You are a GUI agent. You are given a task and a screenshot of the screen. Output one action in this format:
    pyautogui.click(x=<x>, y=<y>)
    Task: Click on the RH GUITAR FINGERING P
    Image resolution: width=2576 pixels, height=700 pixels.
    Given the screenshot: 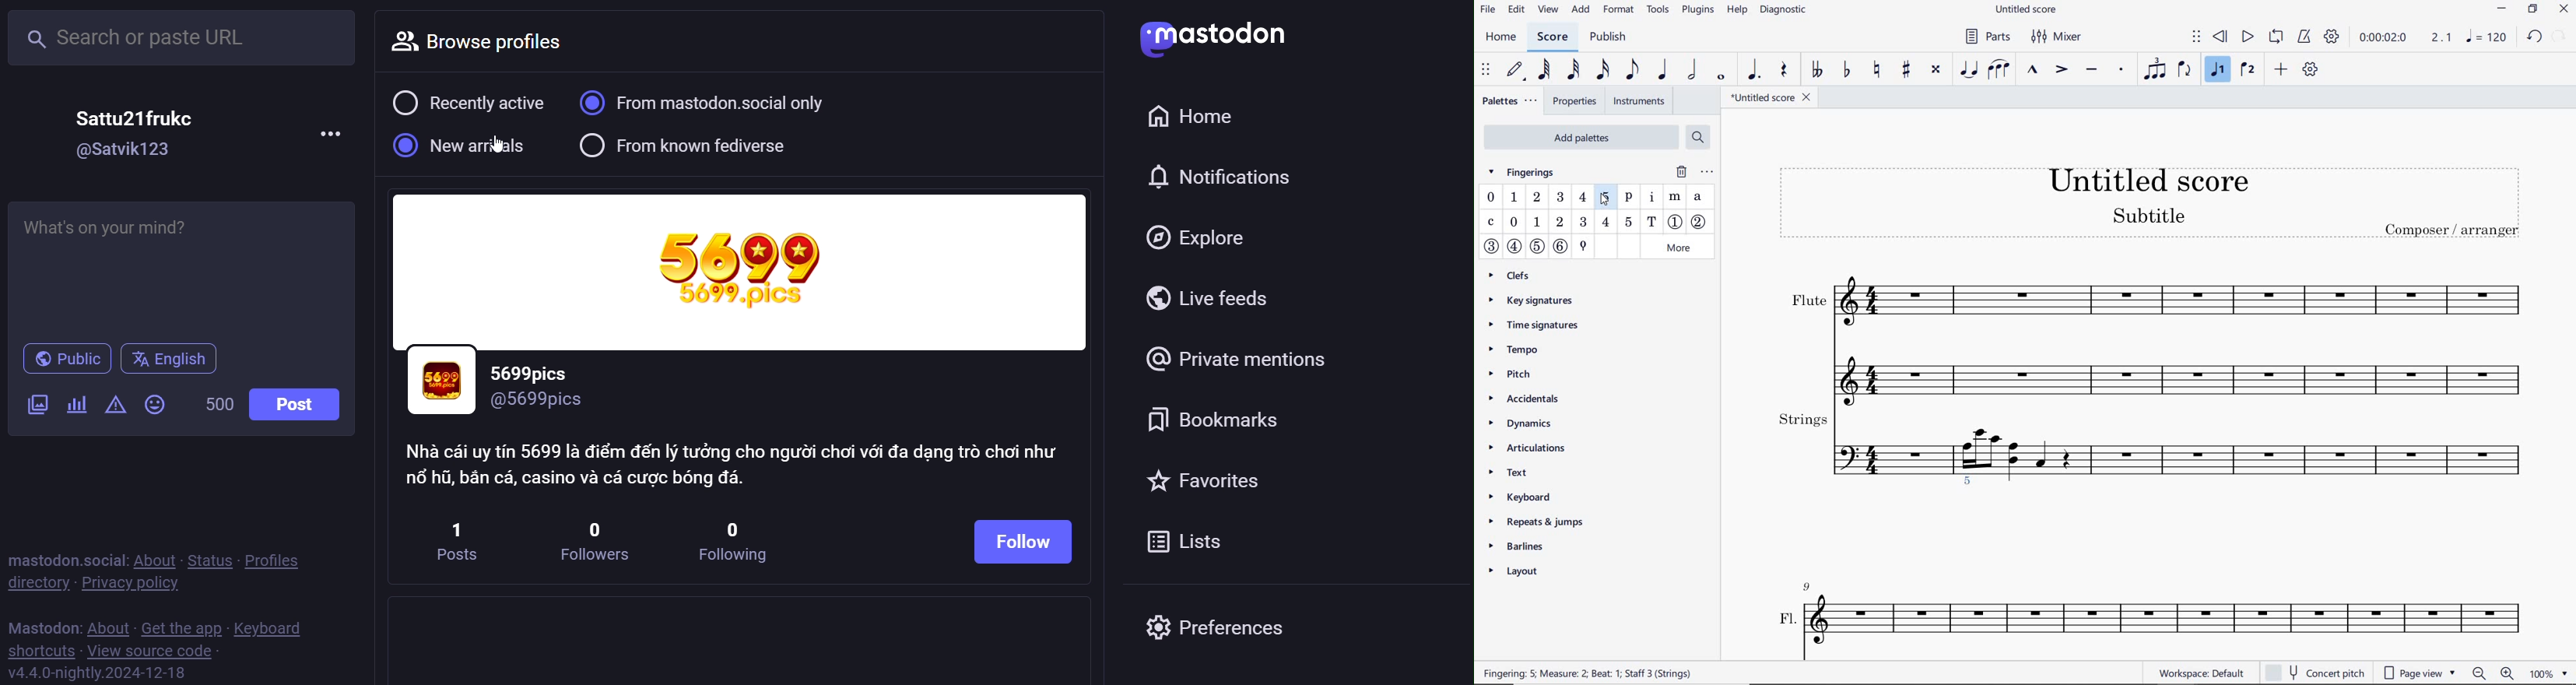 What is the action you would take?
    pyautogui.click(x=1629, y=199)
    